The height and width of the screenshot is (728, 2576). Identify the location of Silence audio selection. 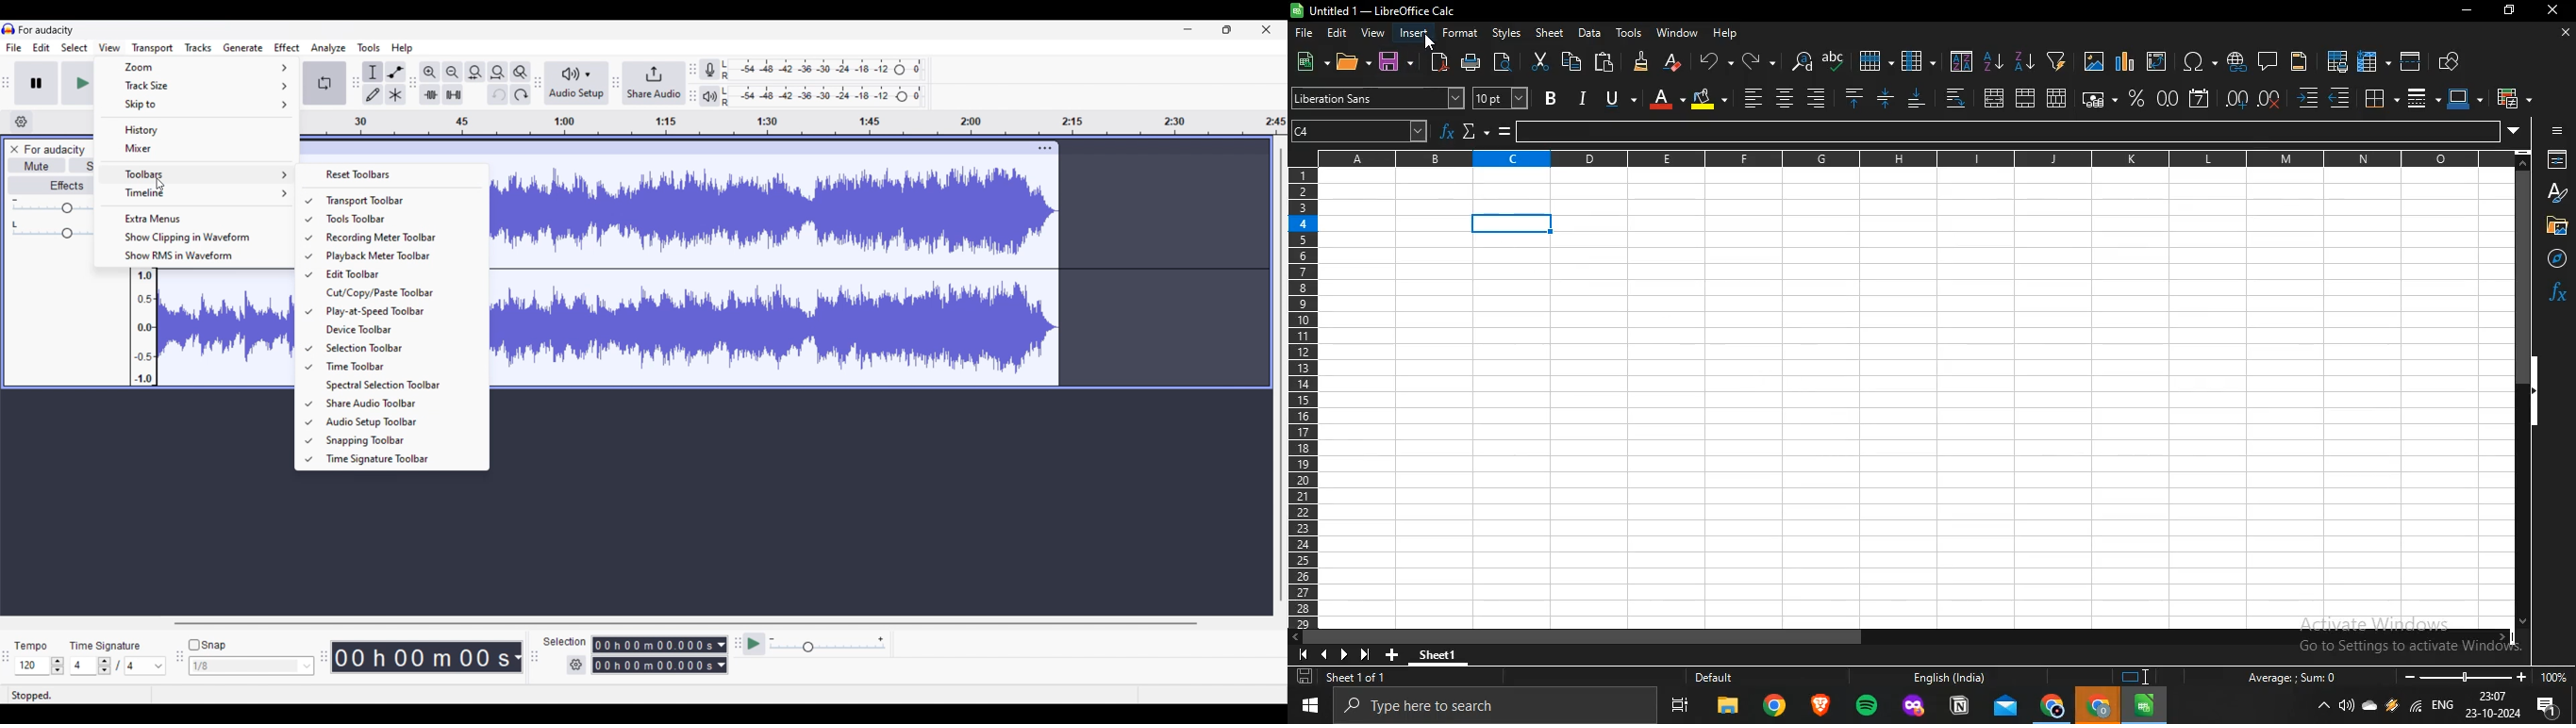
(453, 95).